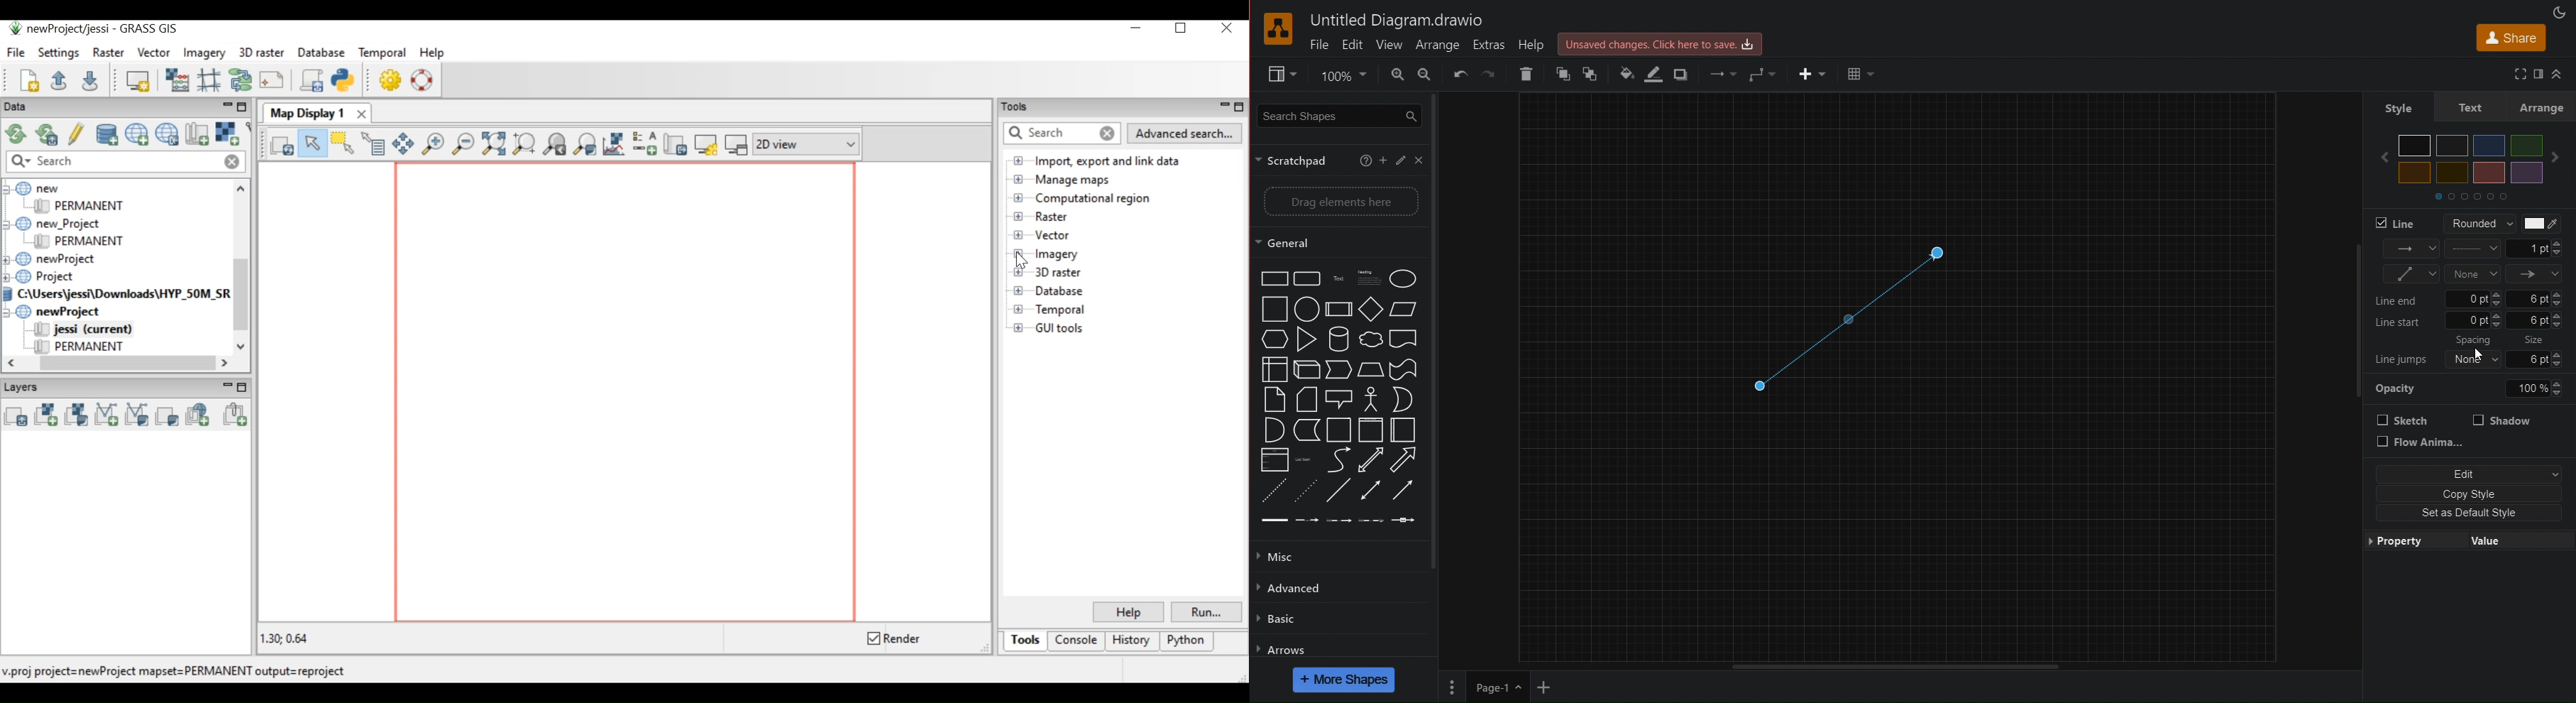  I want to click on General, so click(1293, 243).